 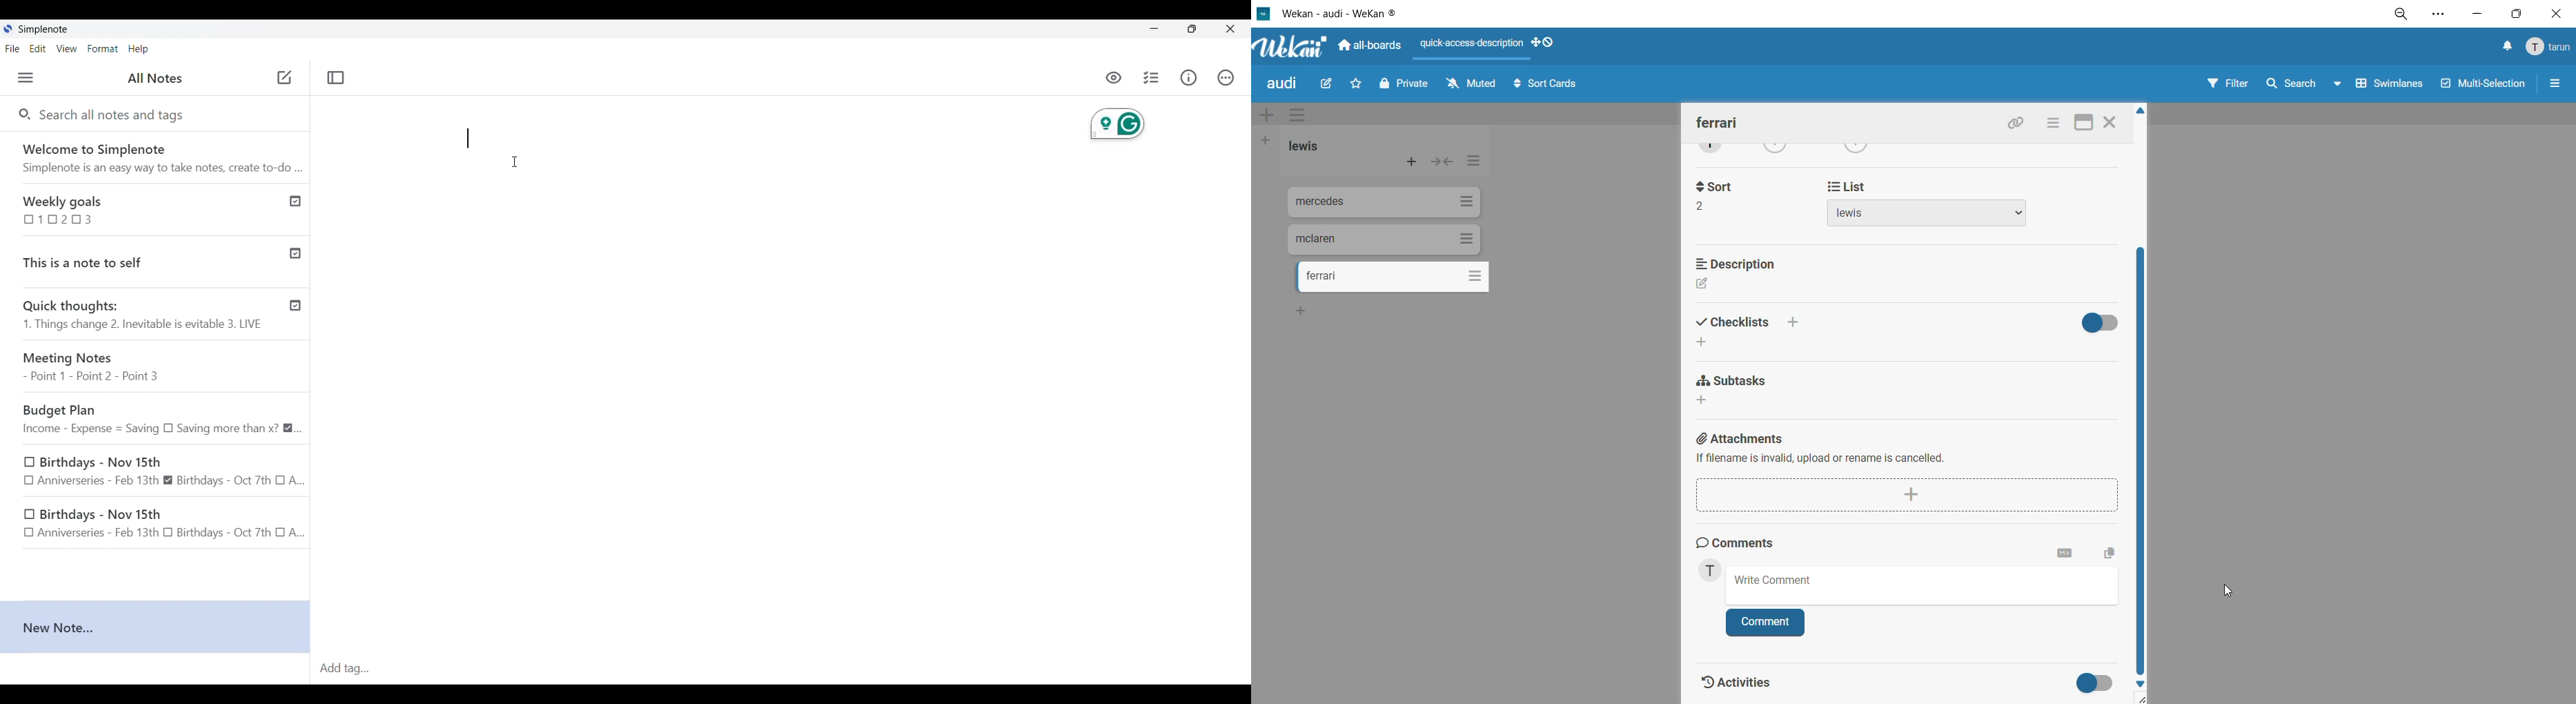 What do you see at coordinates (155, 628) in the screenshot?
I see `New note` at bounding box center [155, 628].